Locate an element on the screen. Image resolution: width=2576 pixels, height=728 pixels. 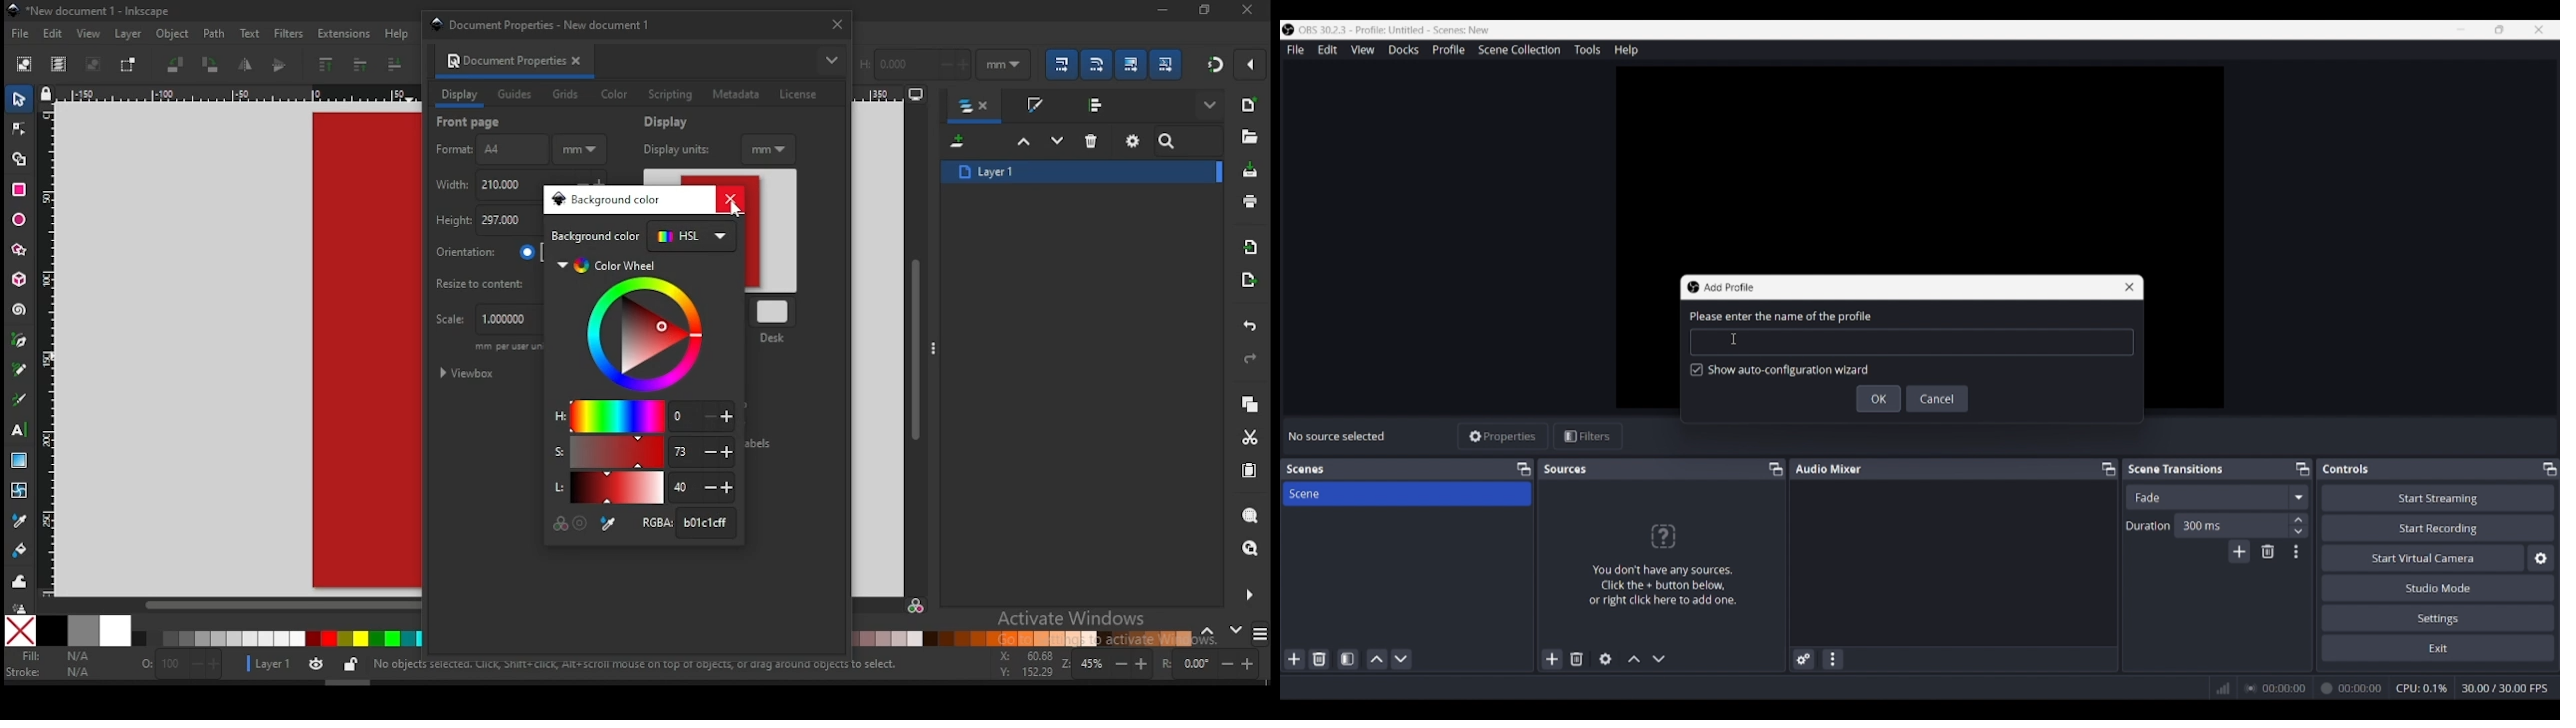
layers and objects dialogue settings is located at coordinates (1133, 141).